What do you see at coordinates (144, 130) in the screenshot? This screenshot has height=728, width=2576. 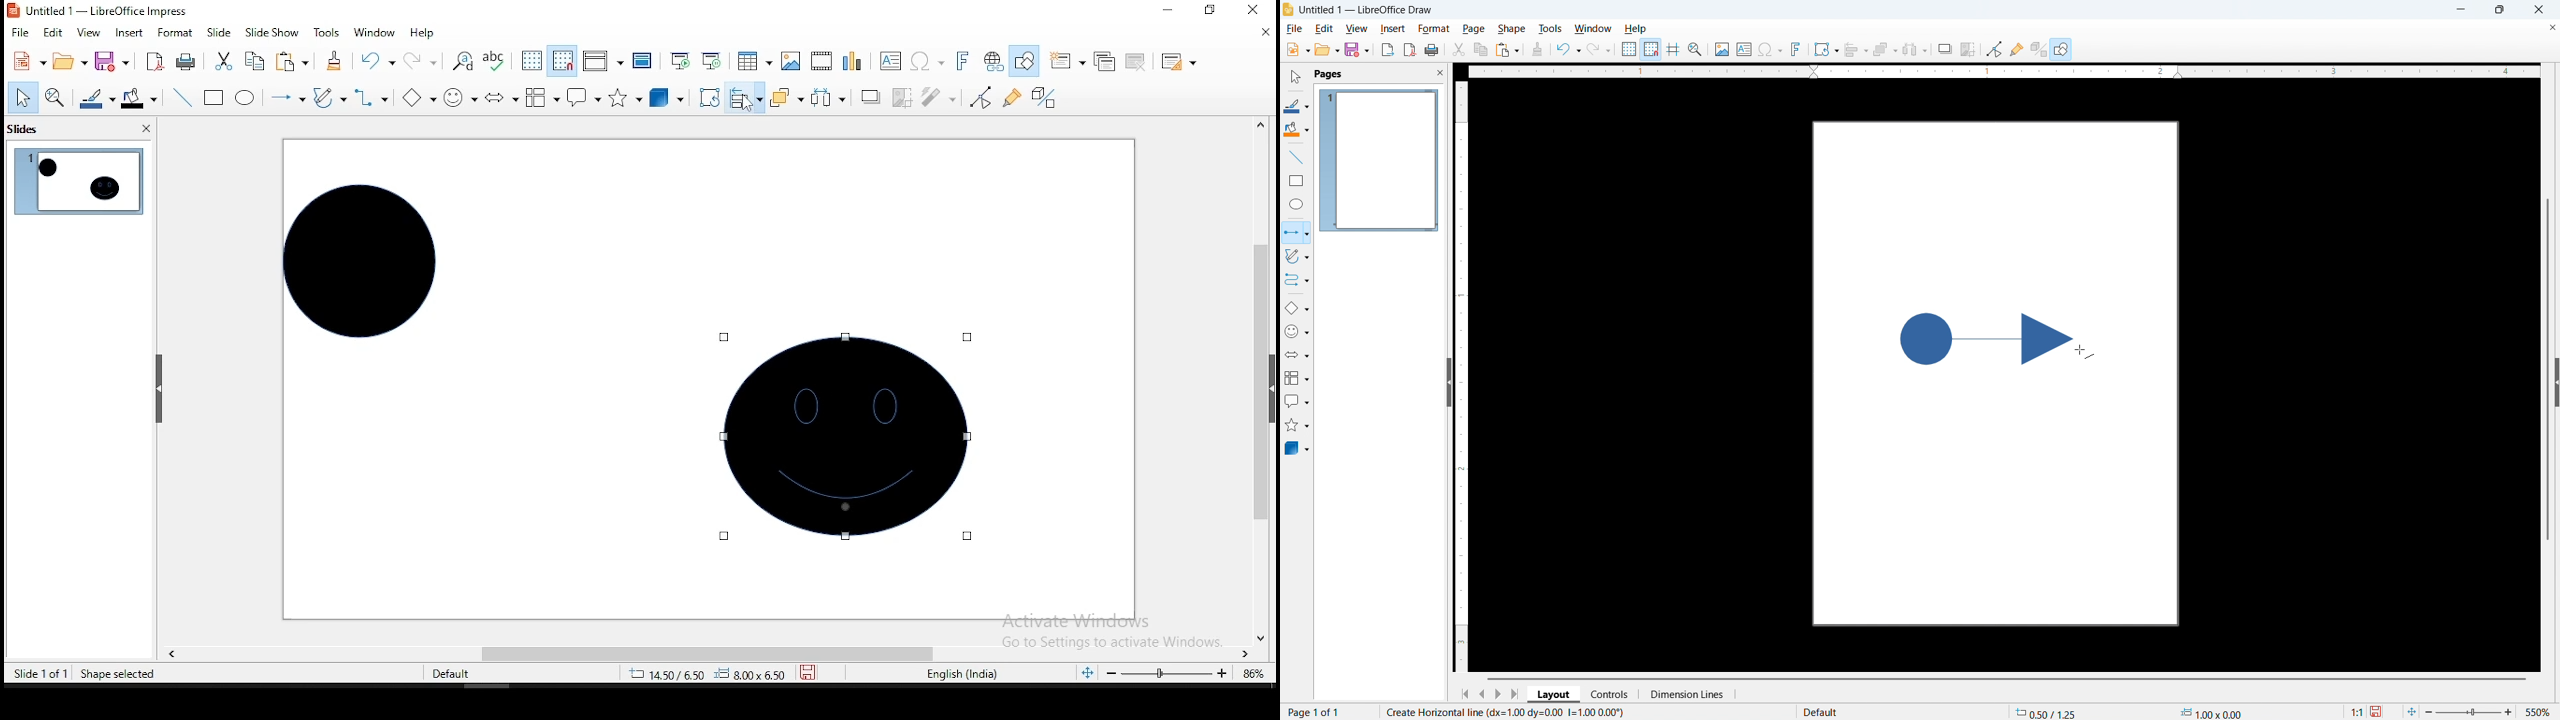 I see `close pane` at bounding box center [144, 130].